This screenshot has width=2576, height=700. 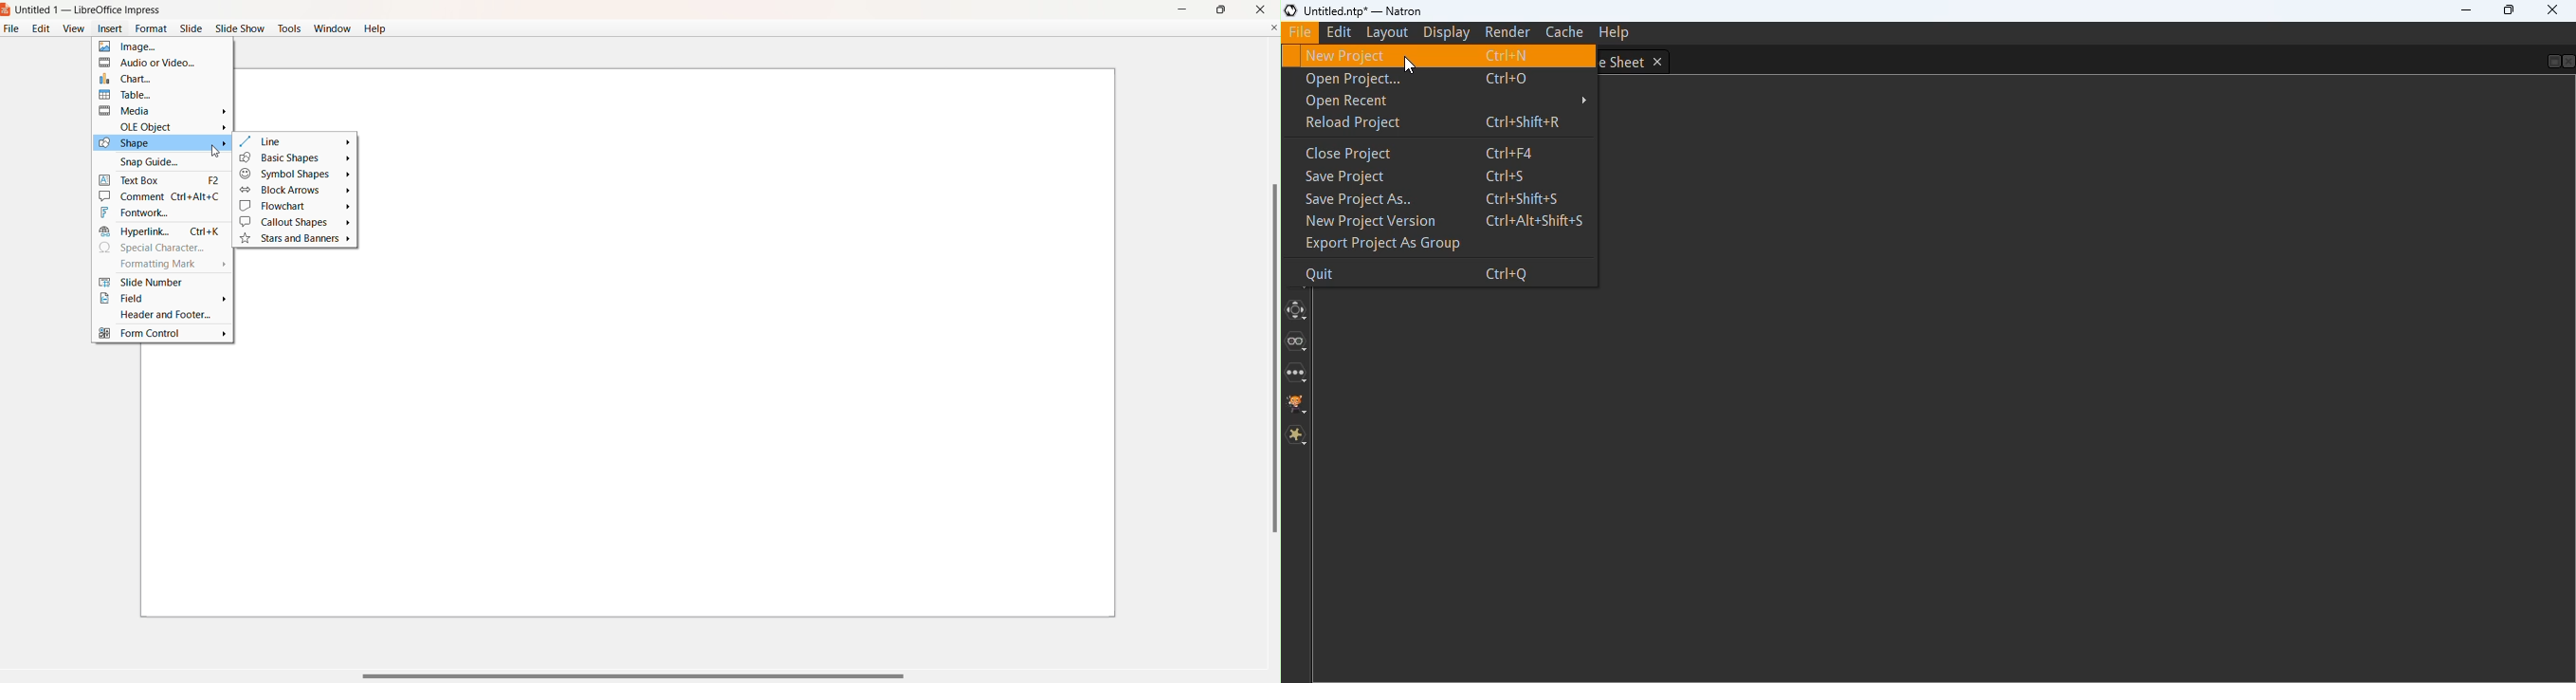 What do you see at coordinates (157, 248) in the screenshot?
I see `Special Character` at bounding box center [157, 248].